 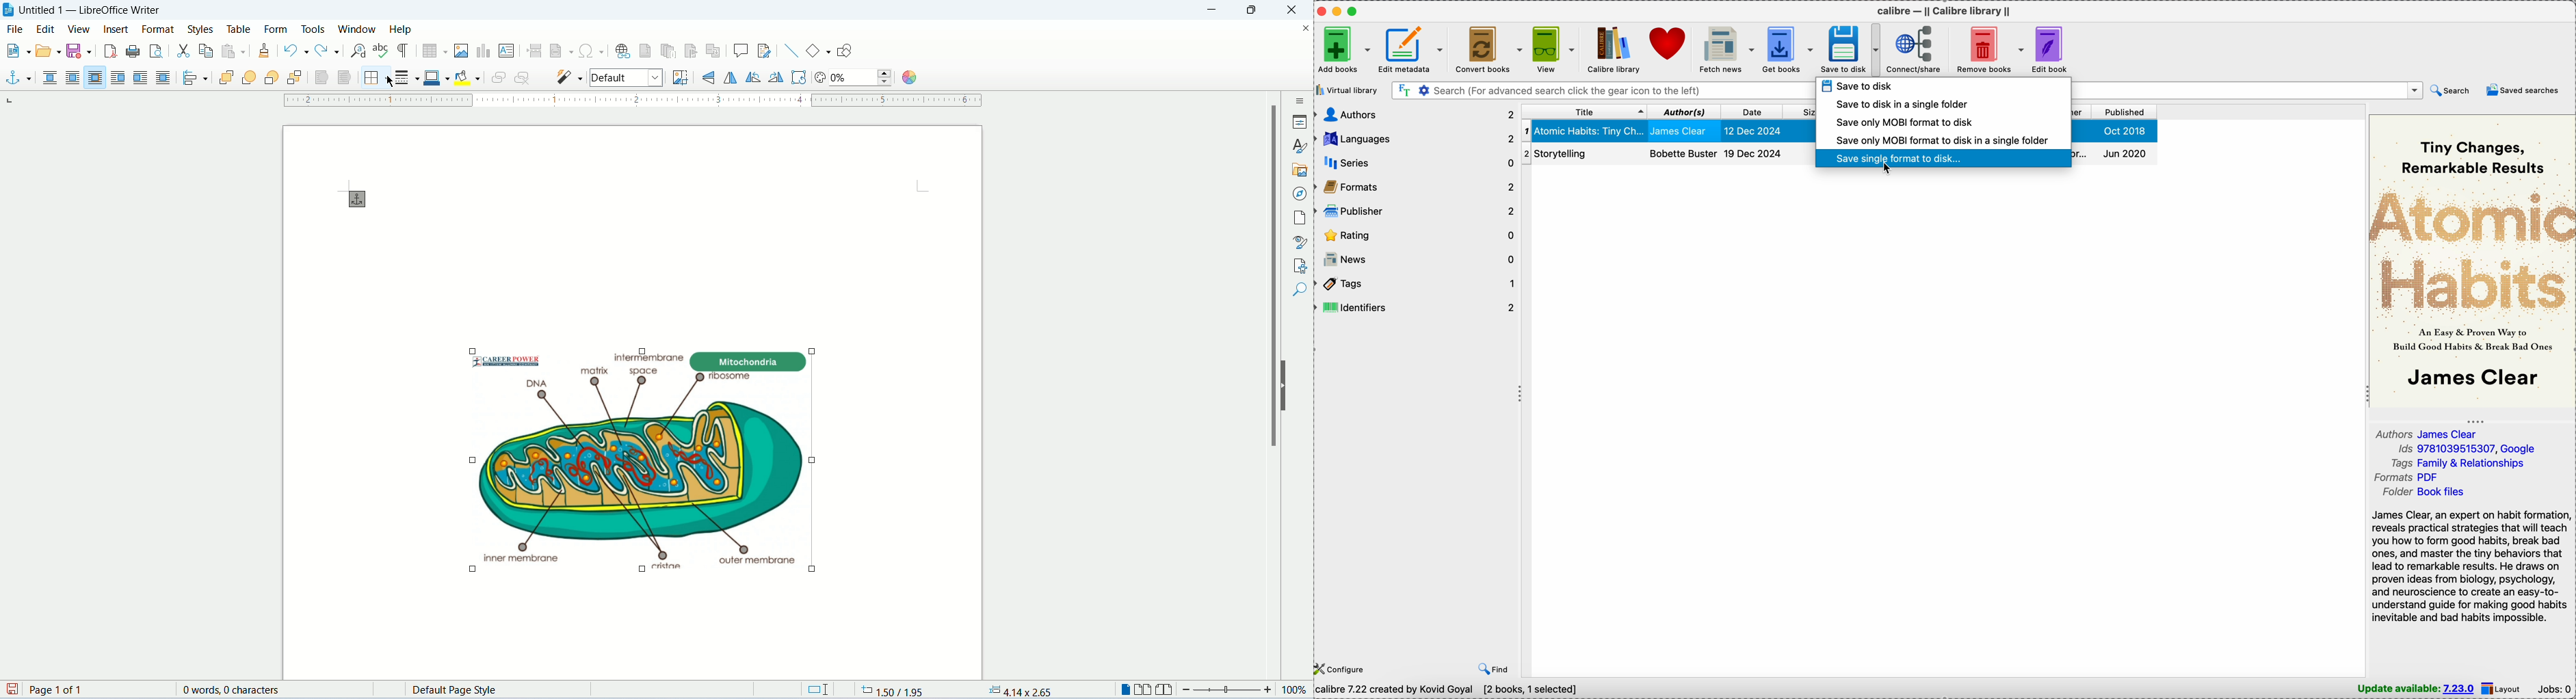 What do you see at coordinates (102, 9) in the screenshot?
I see `Untitled 1 - LibreOffice Writer` at bounding box center [102, 9].